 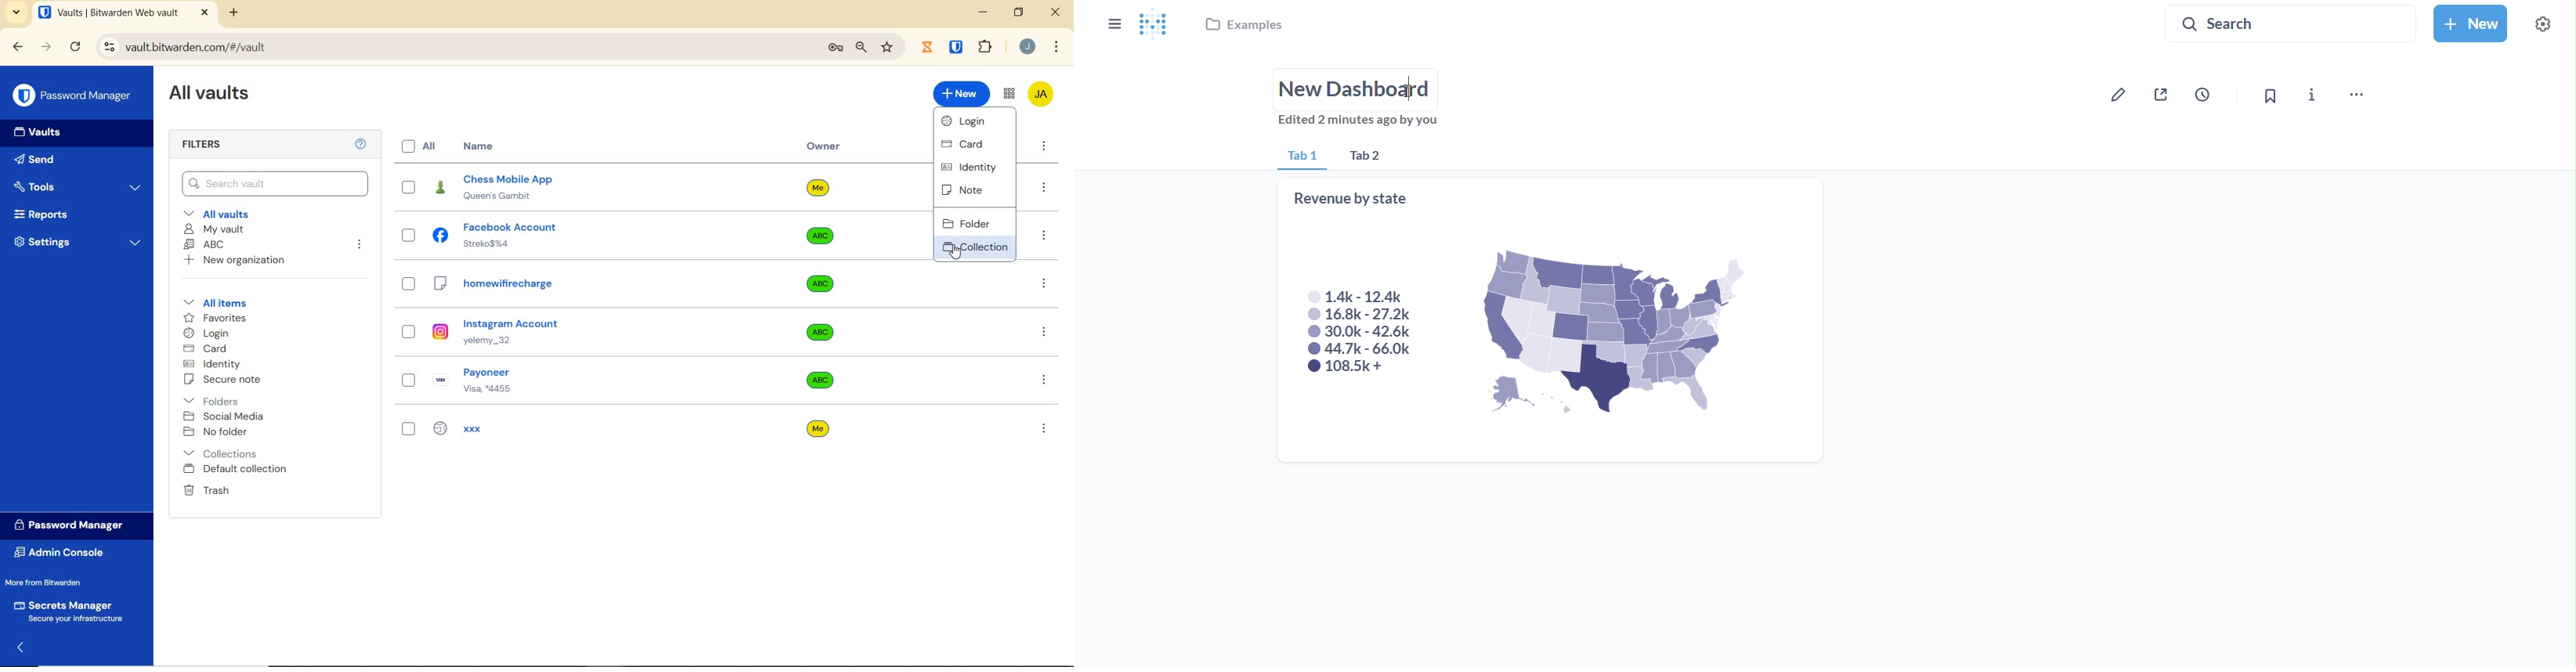 I want to click on jibble extension, so click(x=927, y=46).